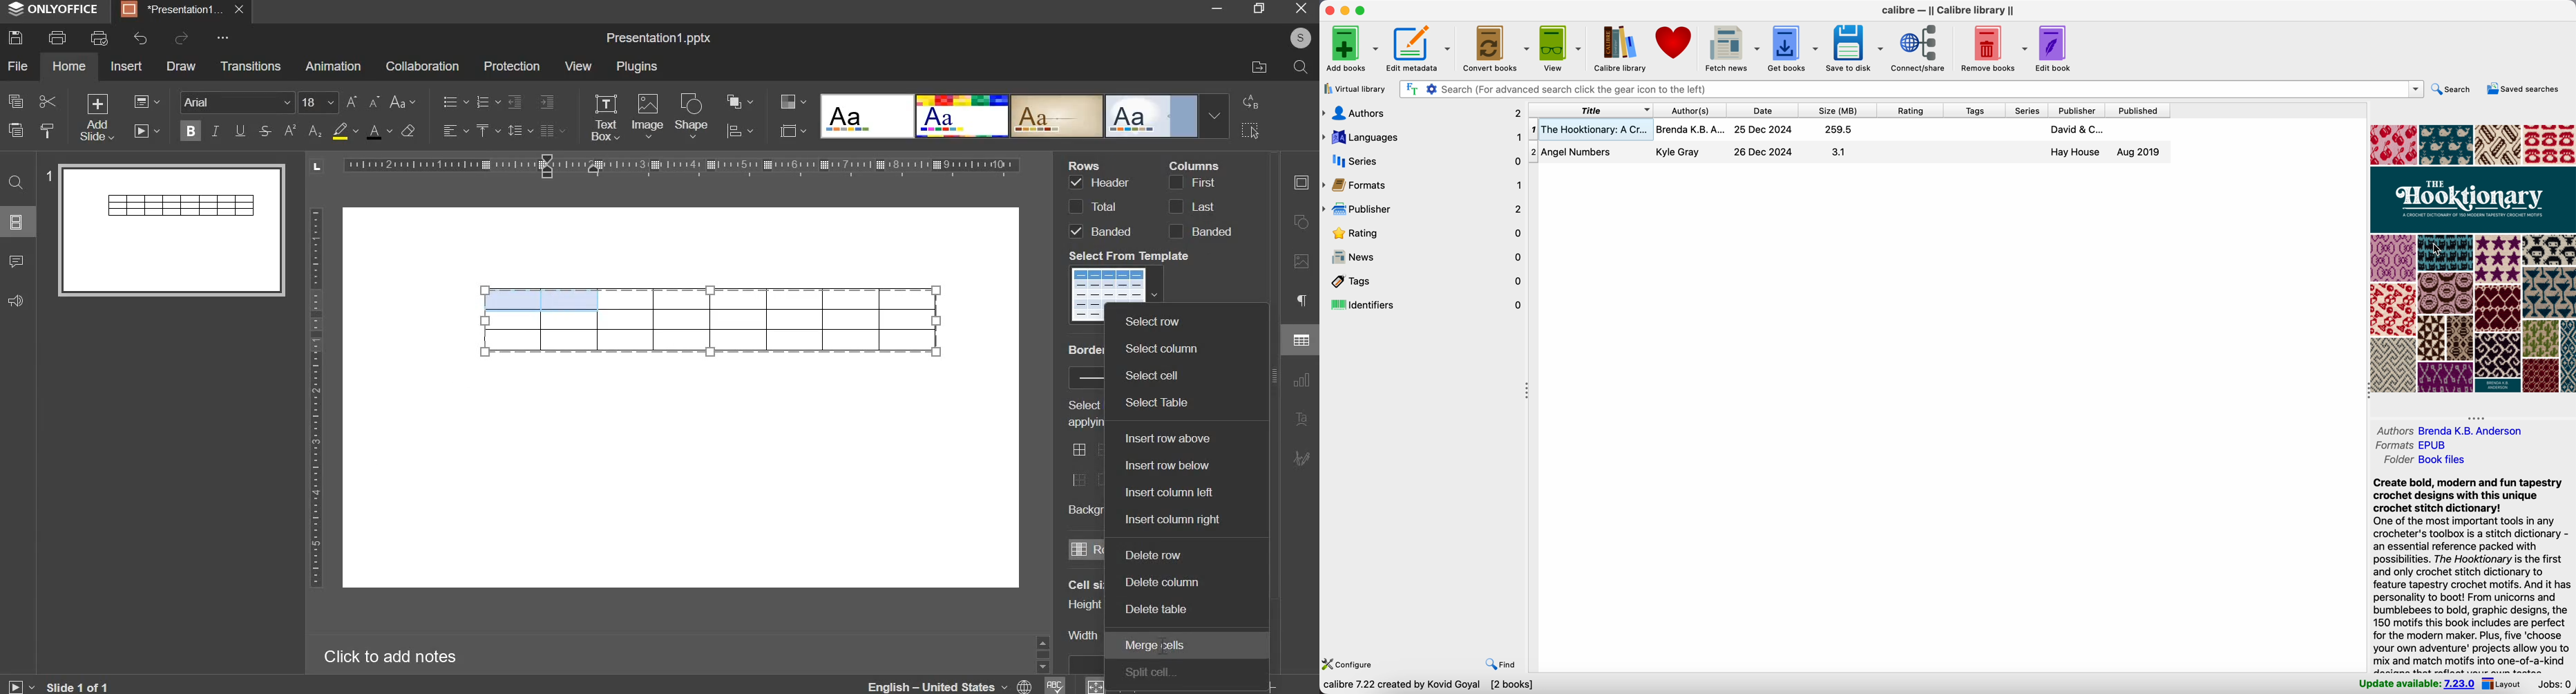  What do you see at coordinates (1217, 10) in the screenshot?
I see `minimize` at bounding box center [1217, 10].